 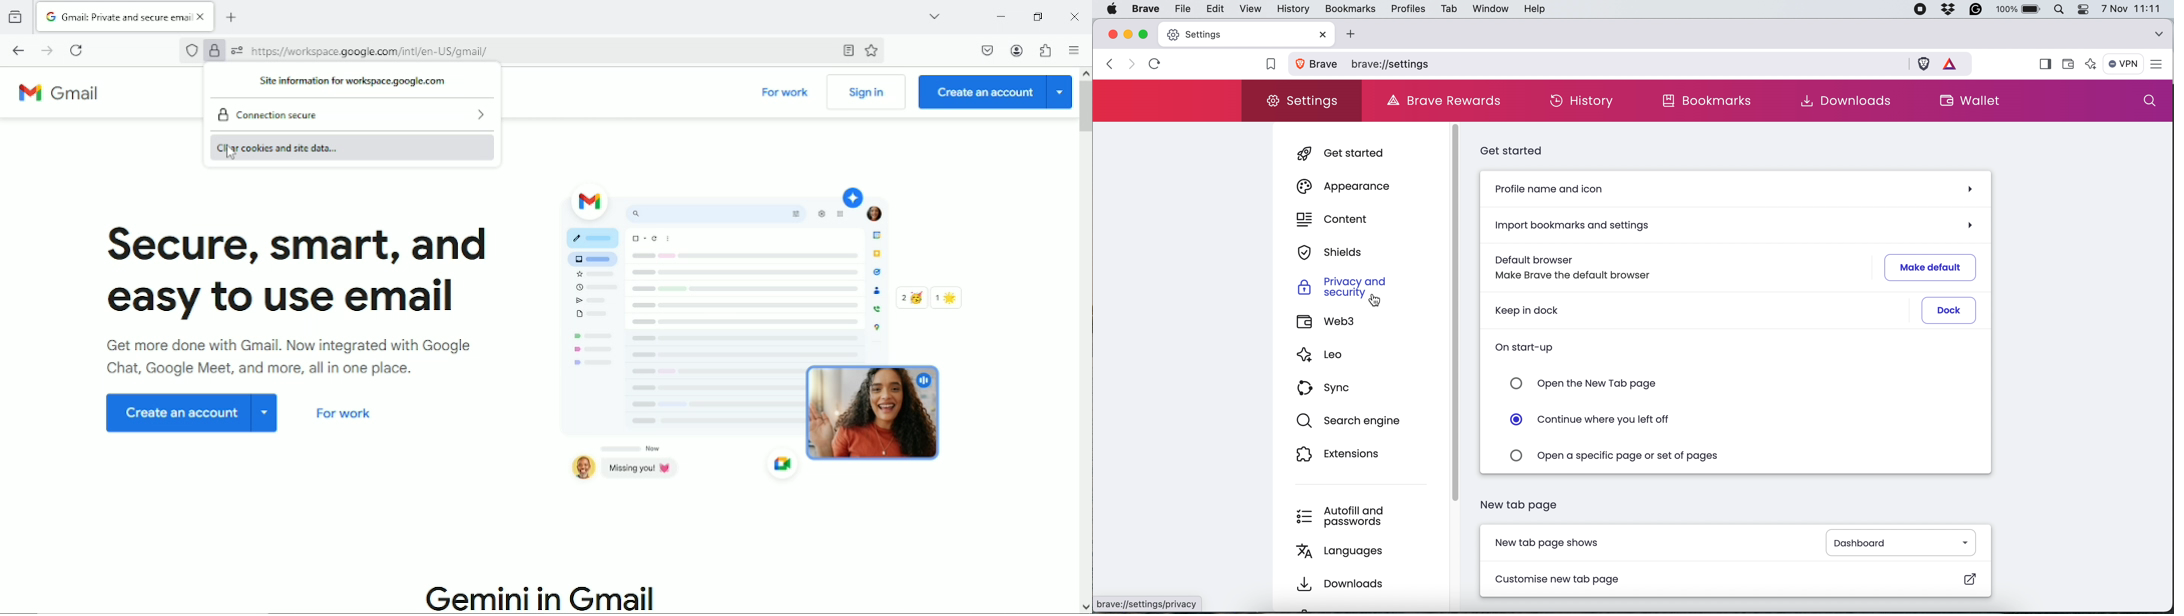 What do you see at coordinates (215, 52) in the screenshot?
I see `Verified by Google Trust Services` at bounding box center [215, 52].